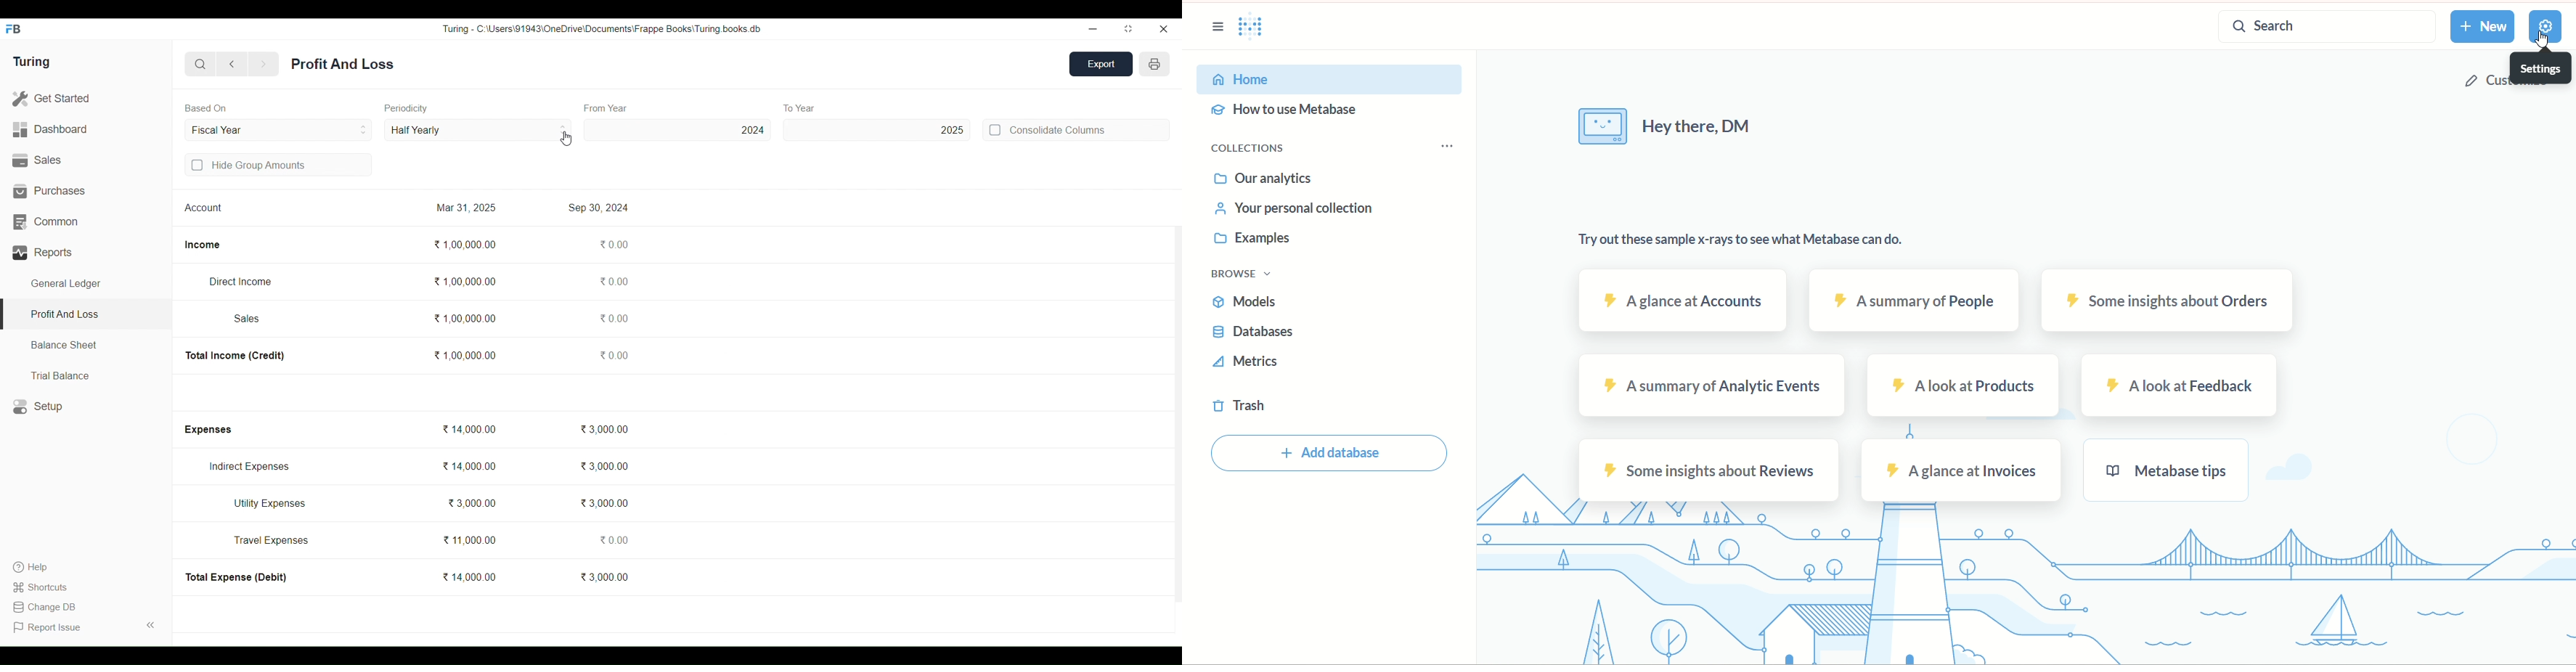 This screenshot has height=672, width=2576. What do you see at coordinates (2320, 28) in the screenshot?
I see `search` at bounding box center [2320, 28].